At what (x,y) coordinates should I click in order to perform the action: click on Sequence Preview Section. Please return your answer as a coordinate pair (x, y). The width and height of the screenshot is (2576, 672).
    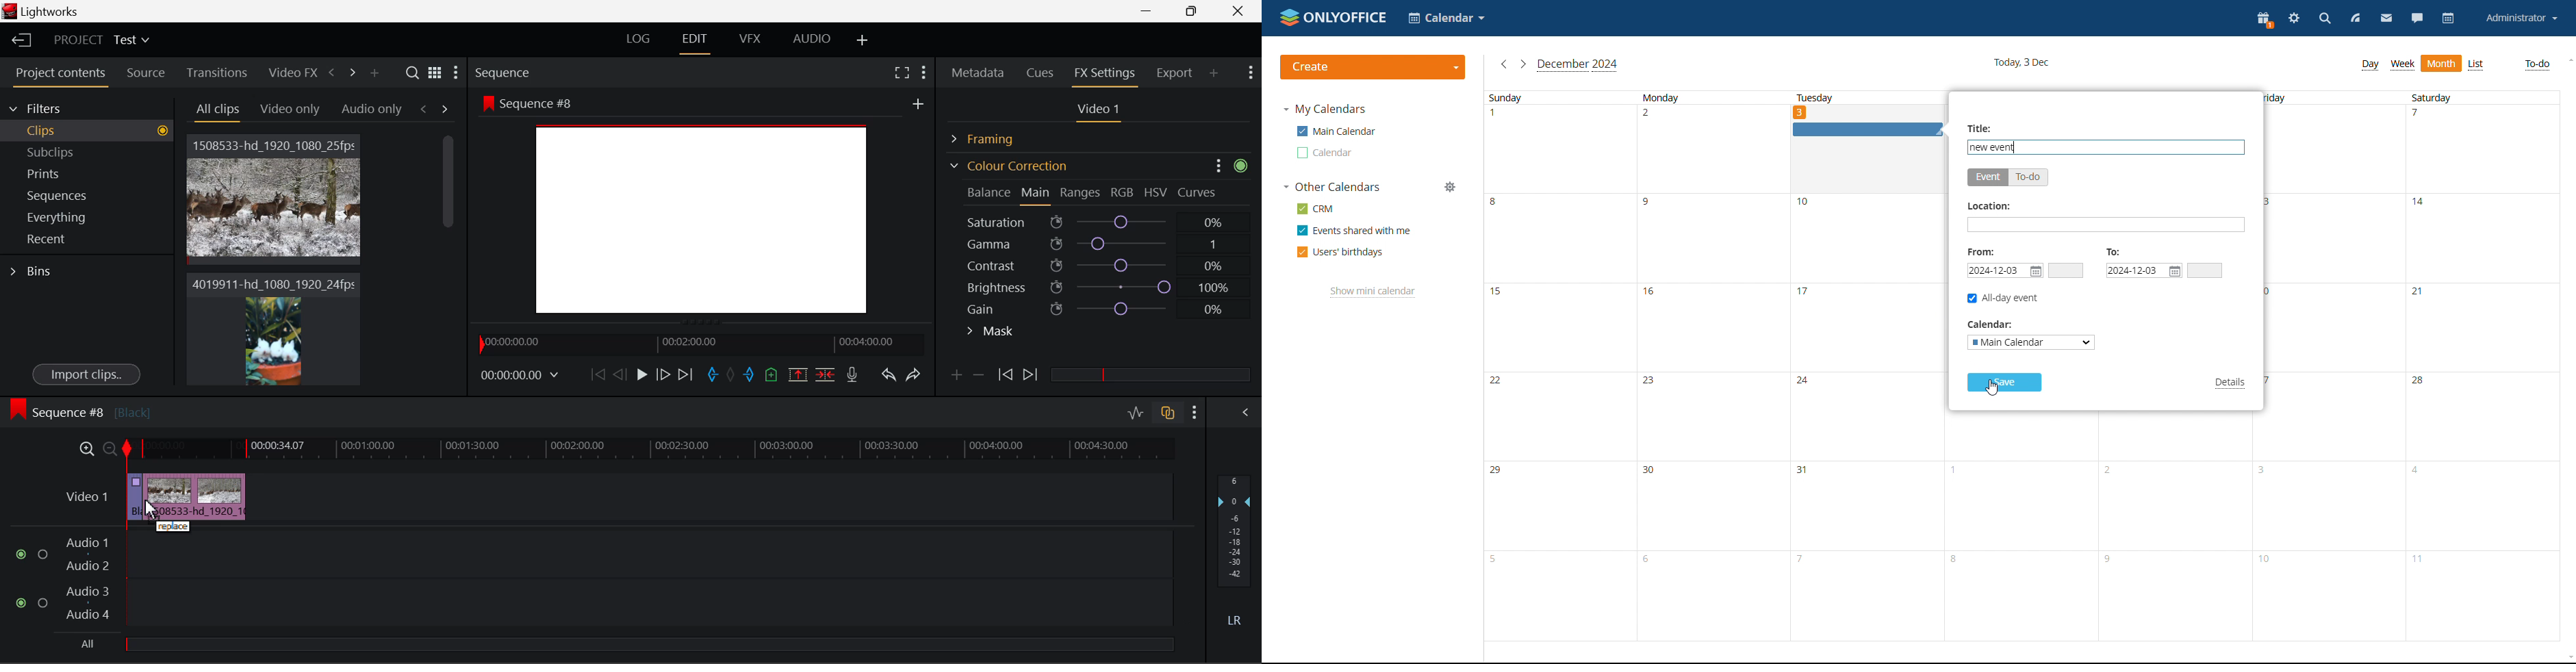
    Looking at the image, I should click on (506, 74).